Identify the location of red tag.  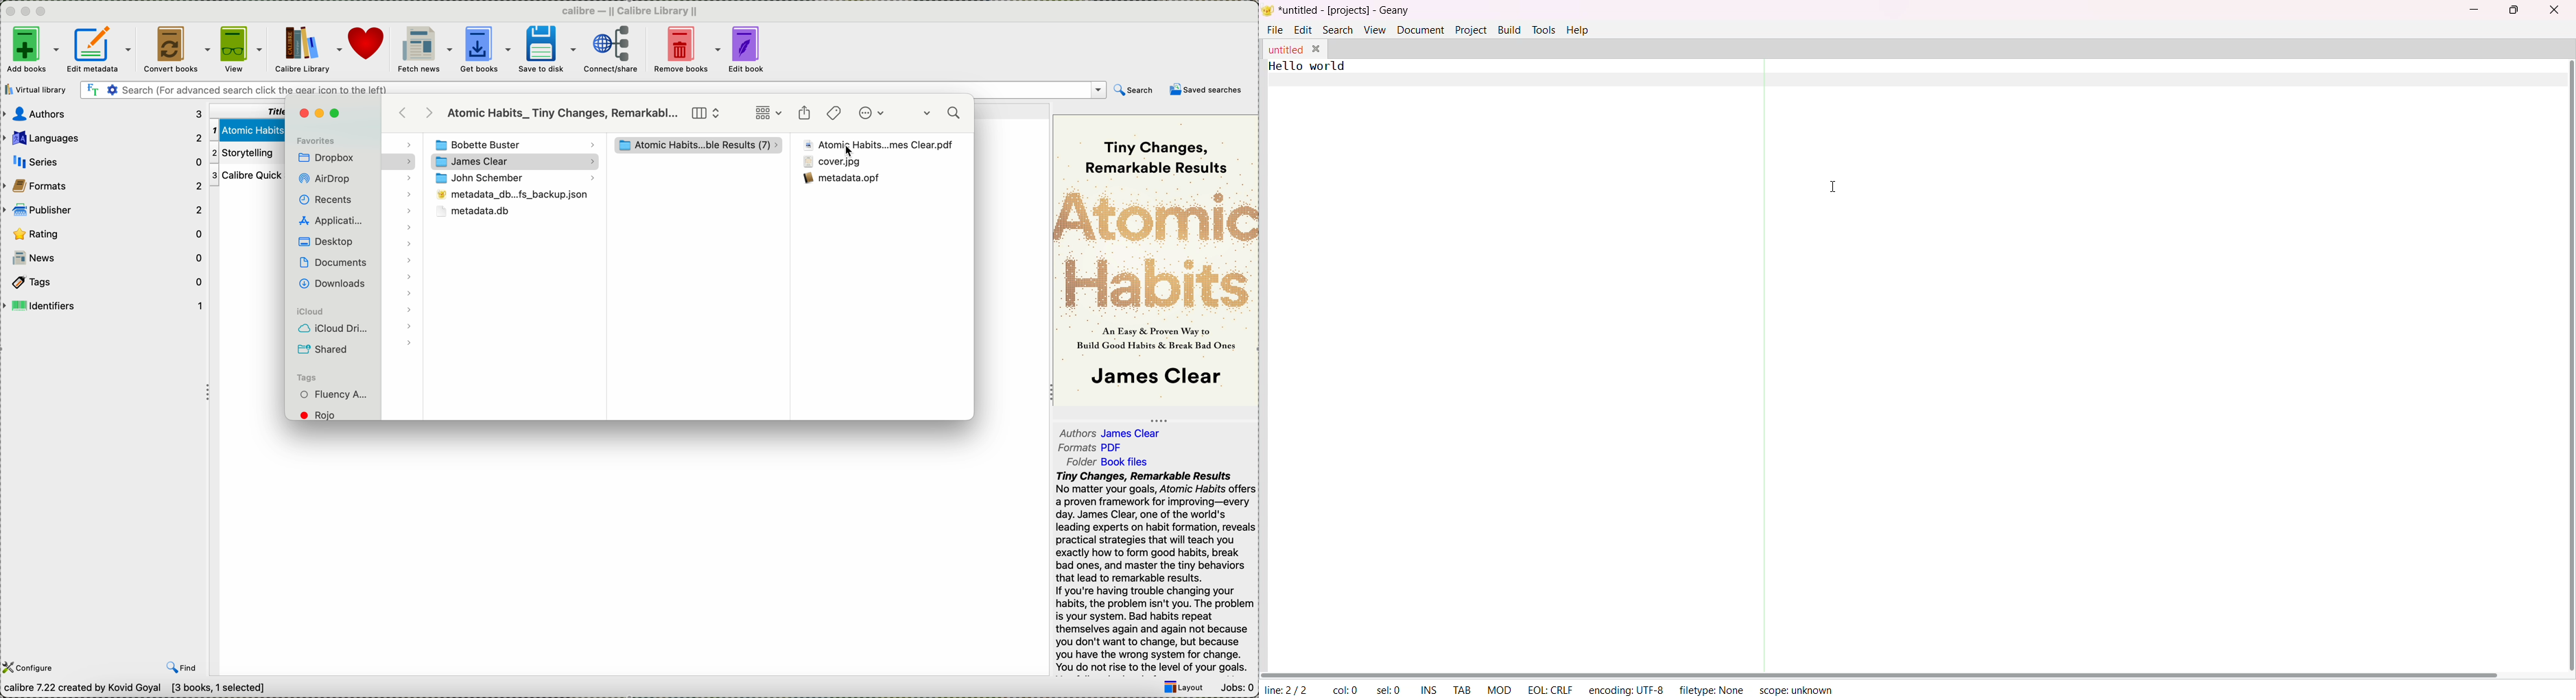
(325, 415).